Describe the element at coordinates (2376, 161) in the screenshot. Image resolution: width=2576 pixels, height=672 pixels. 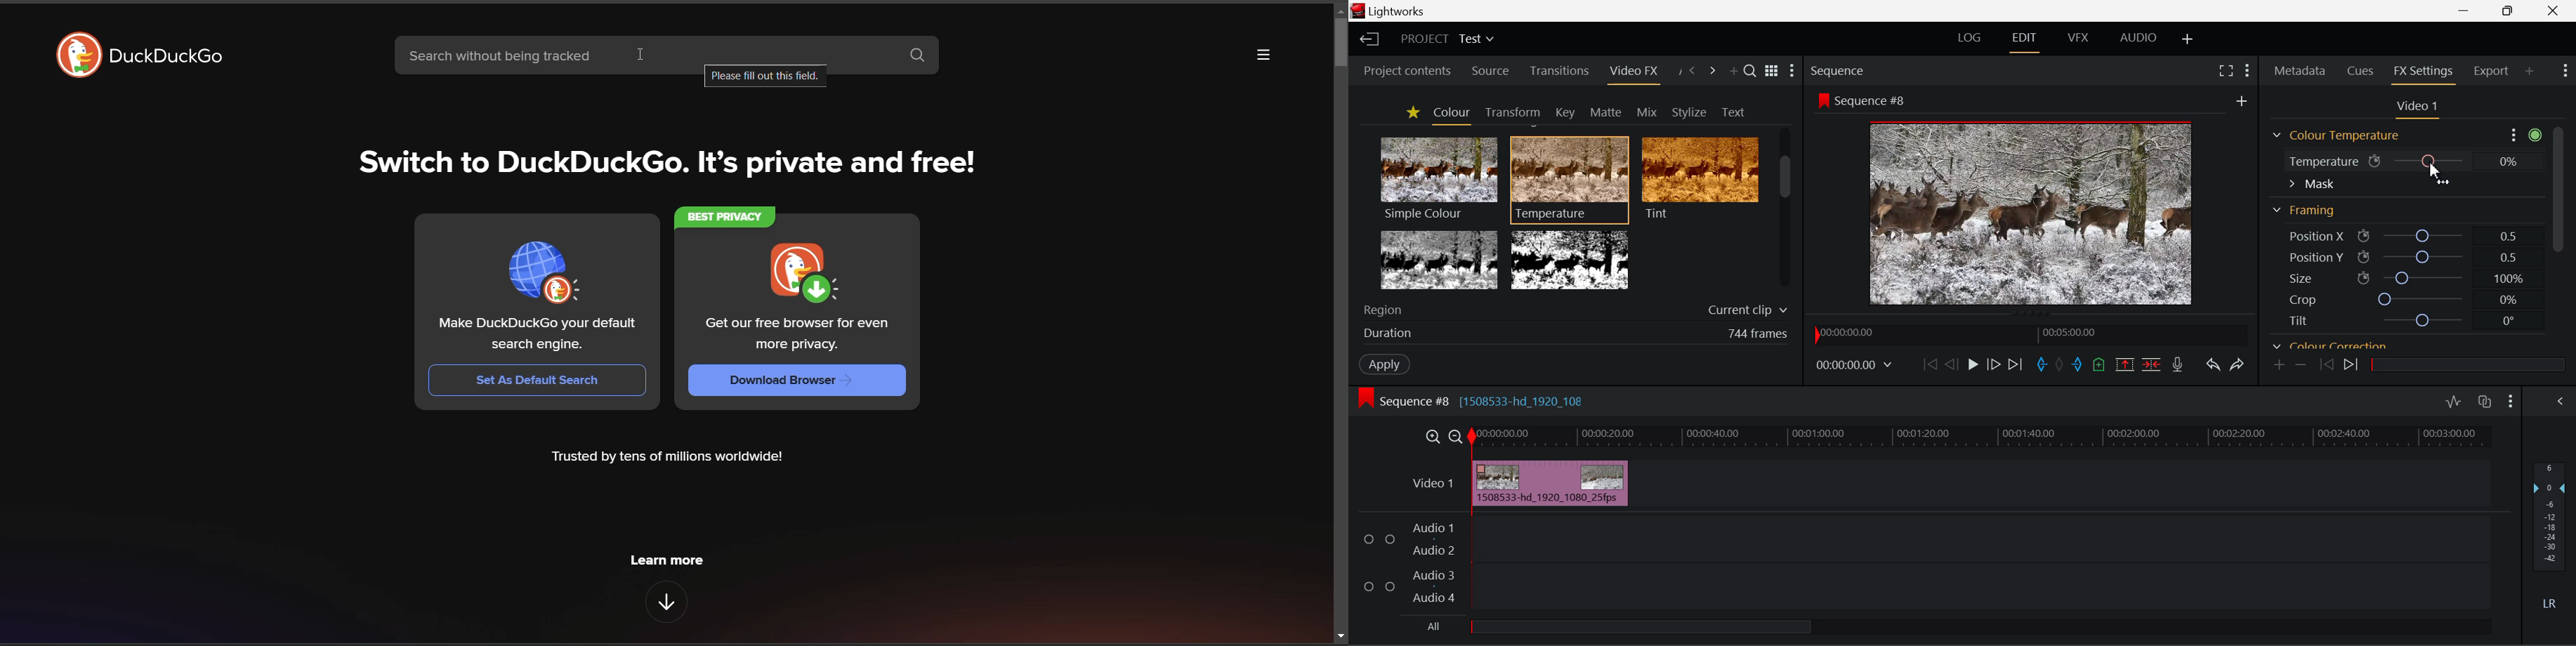
I see `icon` at that location.